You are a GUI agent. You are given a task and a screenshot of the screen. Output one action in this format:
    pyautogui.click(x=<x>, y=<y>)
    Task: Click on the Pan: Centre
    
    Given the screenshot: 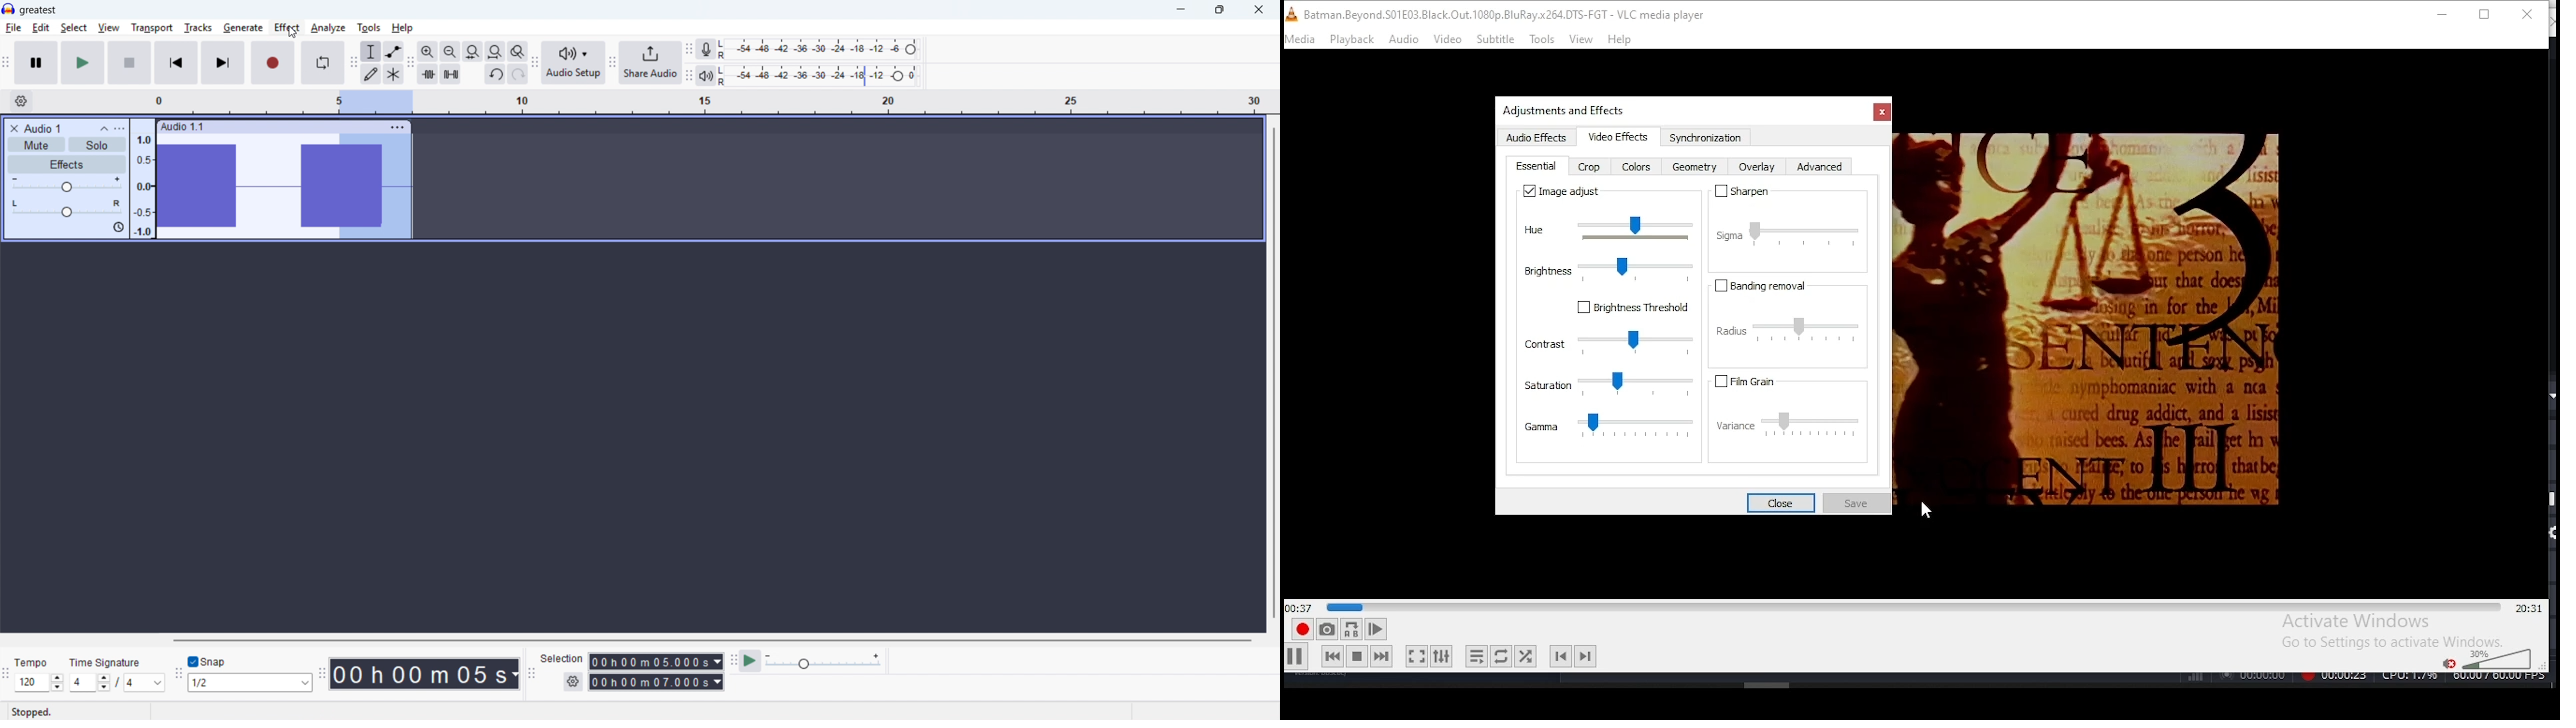 What is the action you would take?
    pyautogui.click(x=67, y=209)
    